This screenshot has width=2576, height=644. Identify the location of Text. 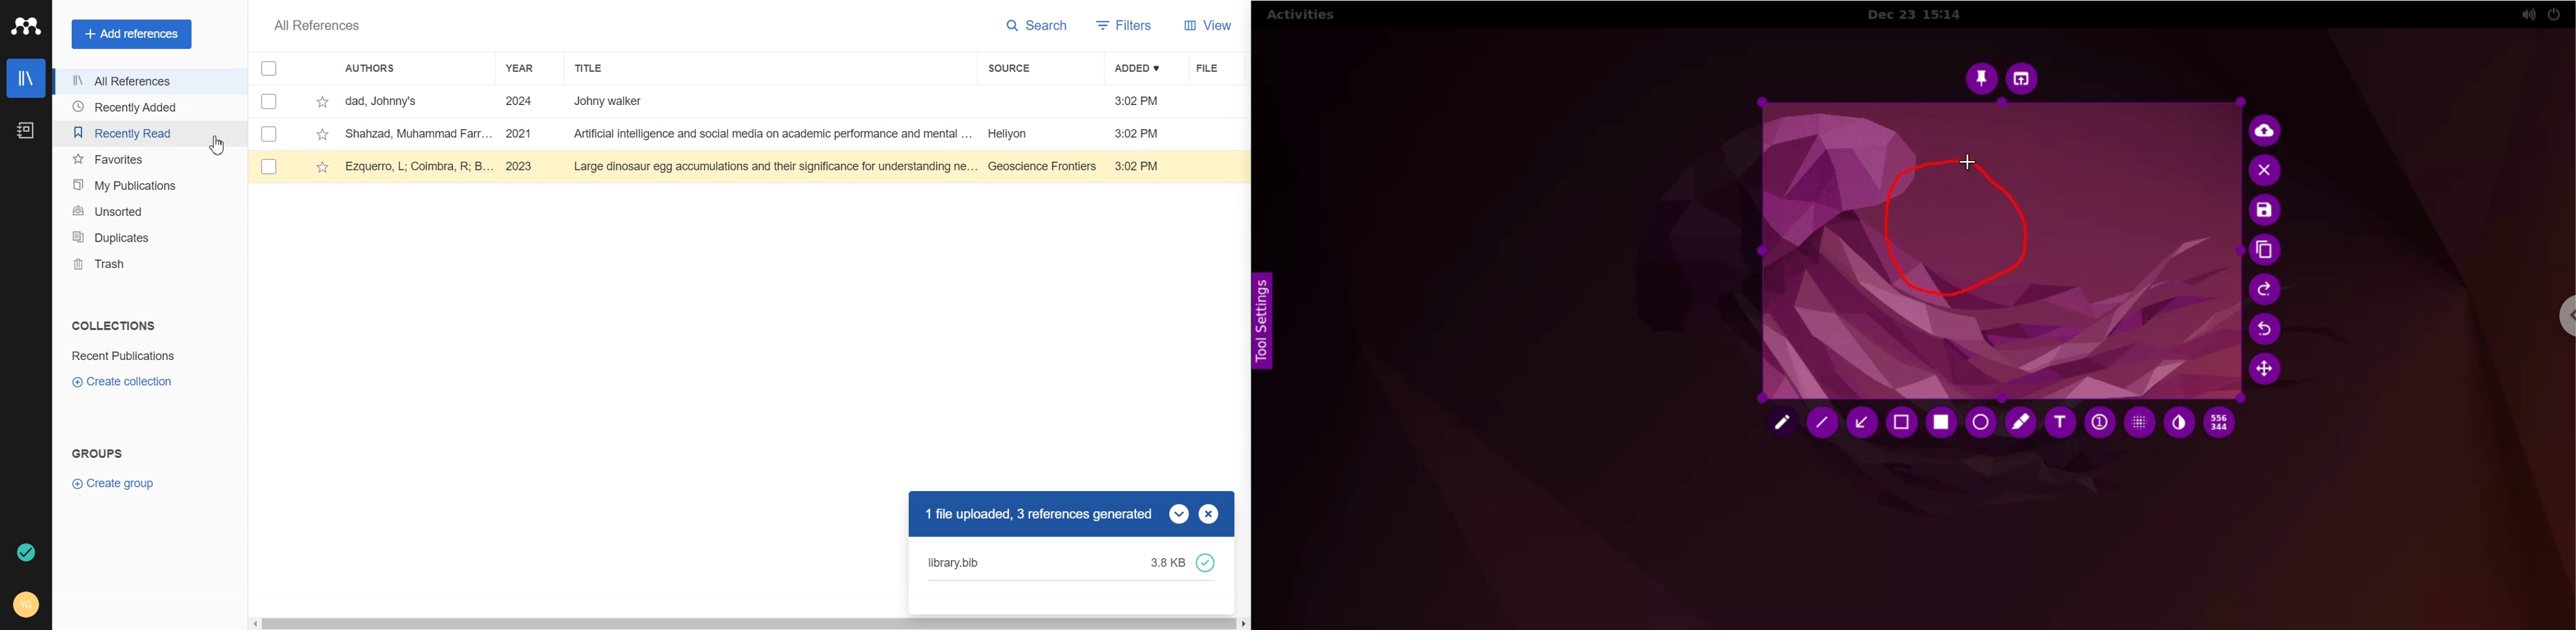
(114, 326).